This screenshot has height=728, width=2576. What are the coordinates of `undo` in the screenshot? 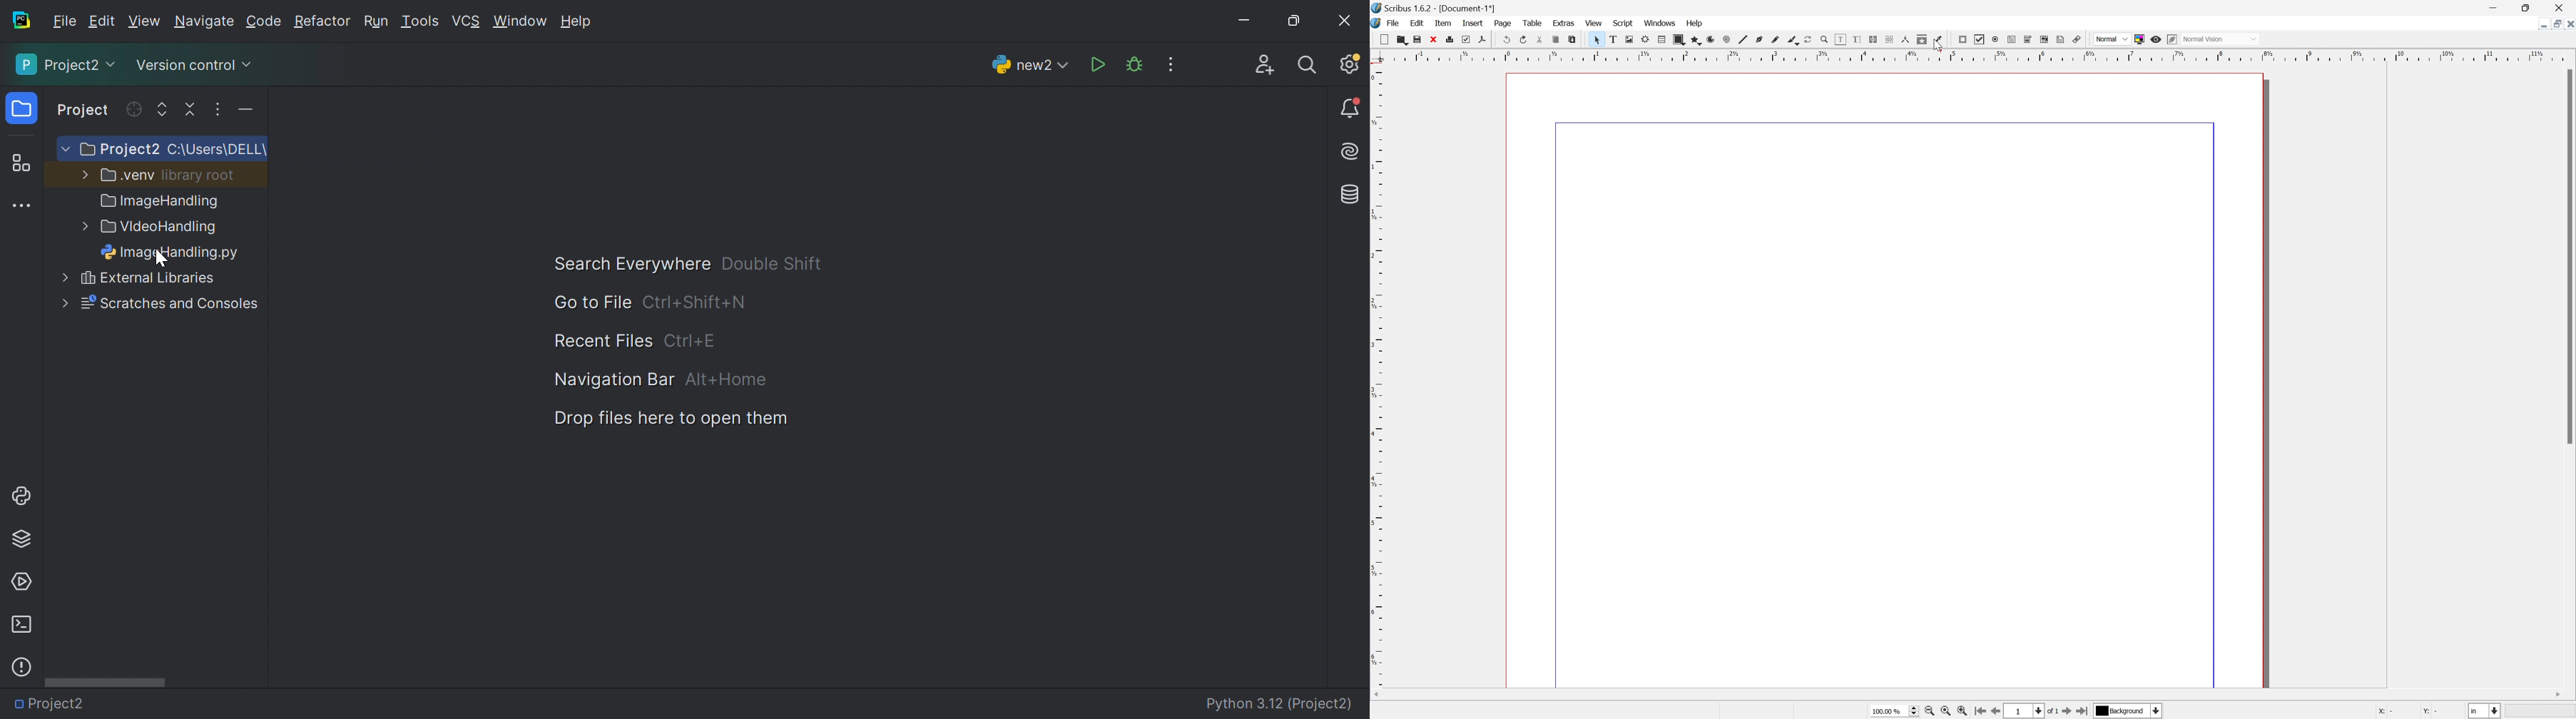 It's located at (1505, 39).